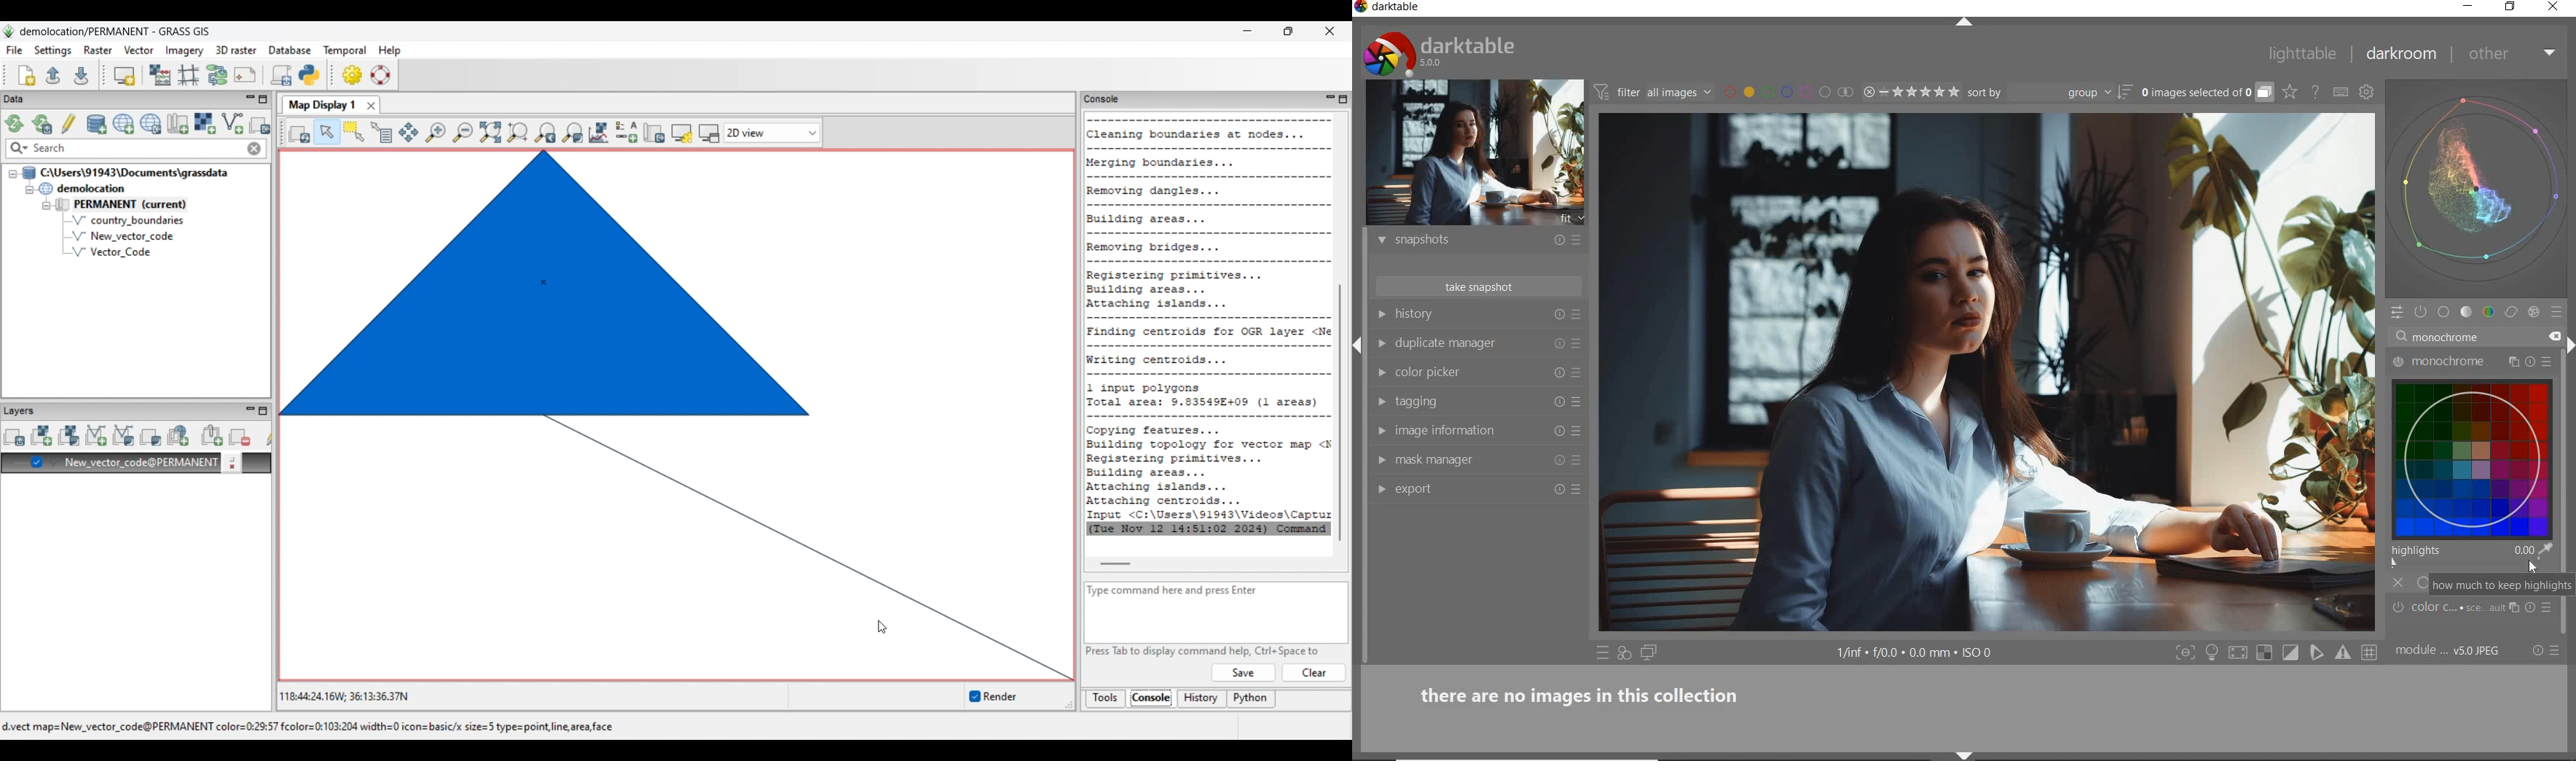 The width and height of the screenshot is (2576, 784). I want to click on range rating of selected image, so click(1910, 93).